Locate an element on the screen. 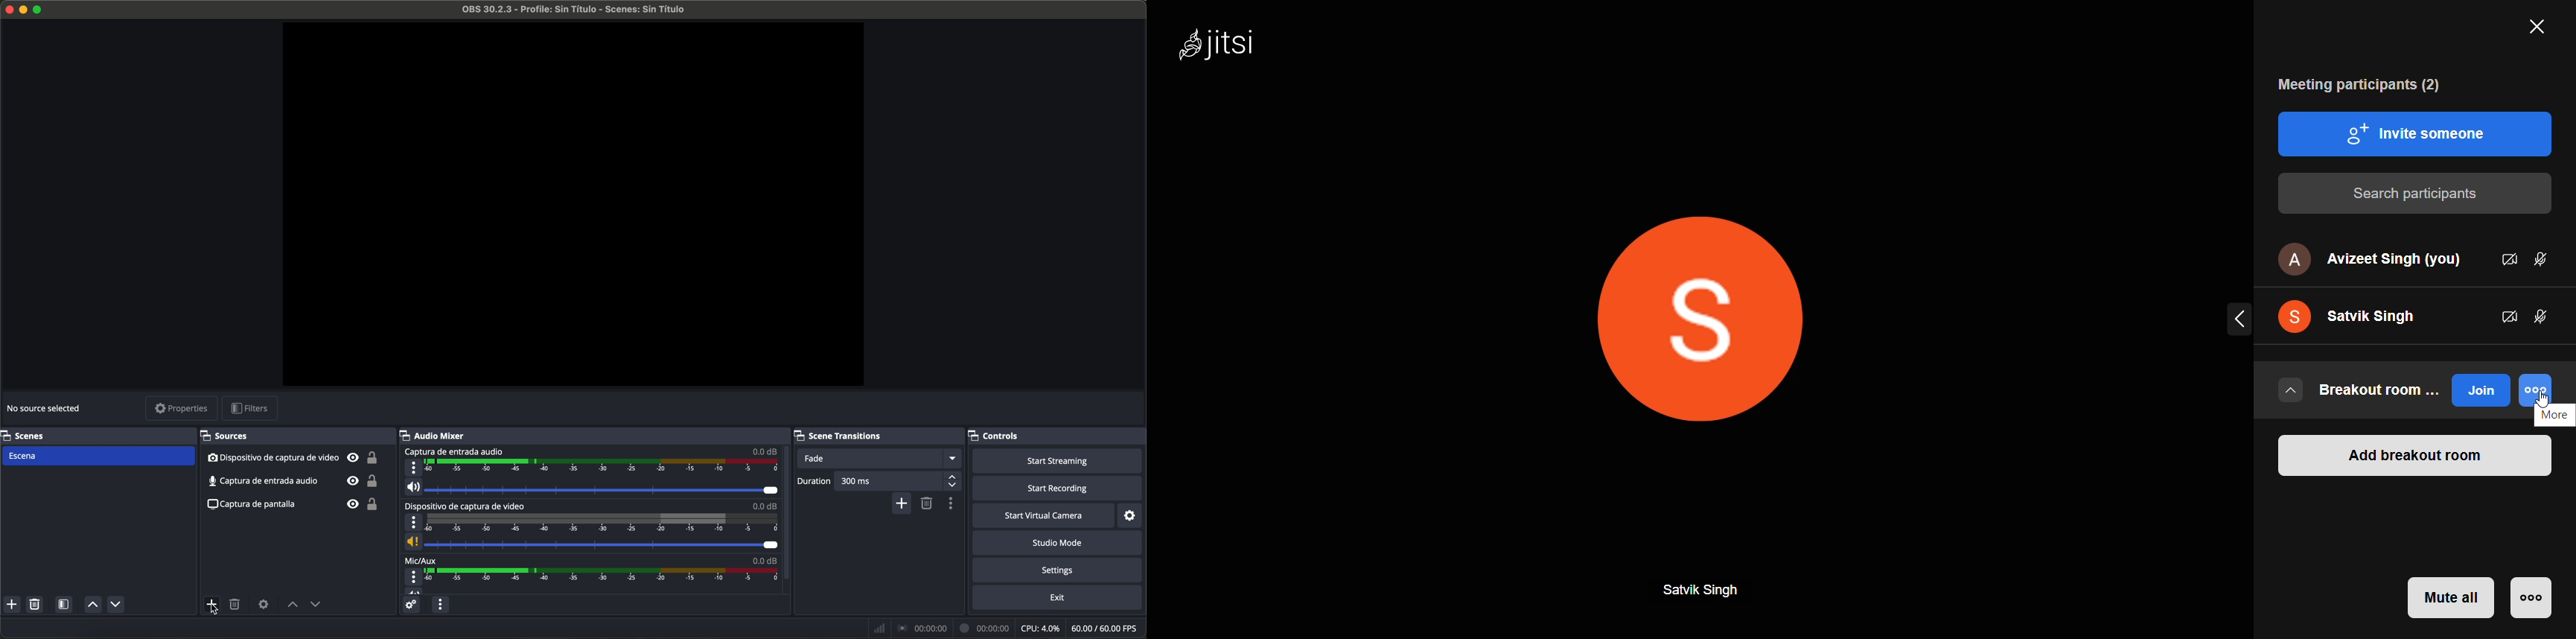 The height and width of the screenshot is (644, 2576). studio mode is located at coordinates (1058, 543).